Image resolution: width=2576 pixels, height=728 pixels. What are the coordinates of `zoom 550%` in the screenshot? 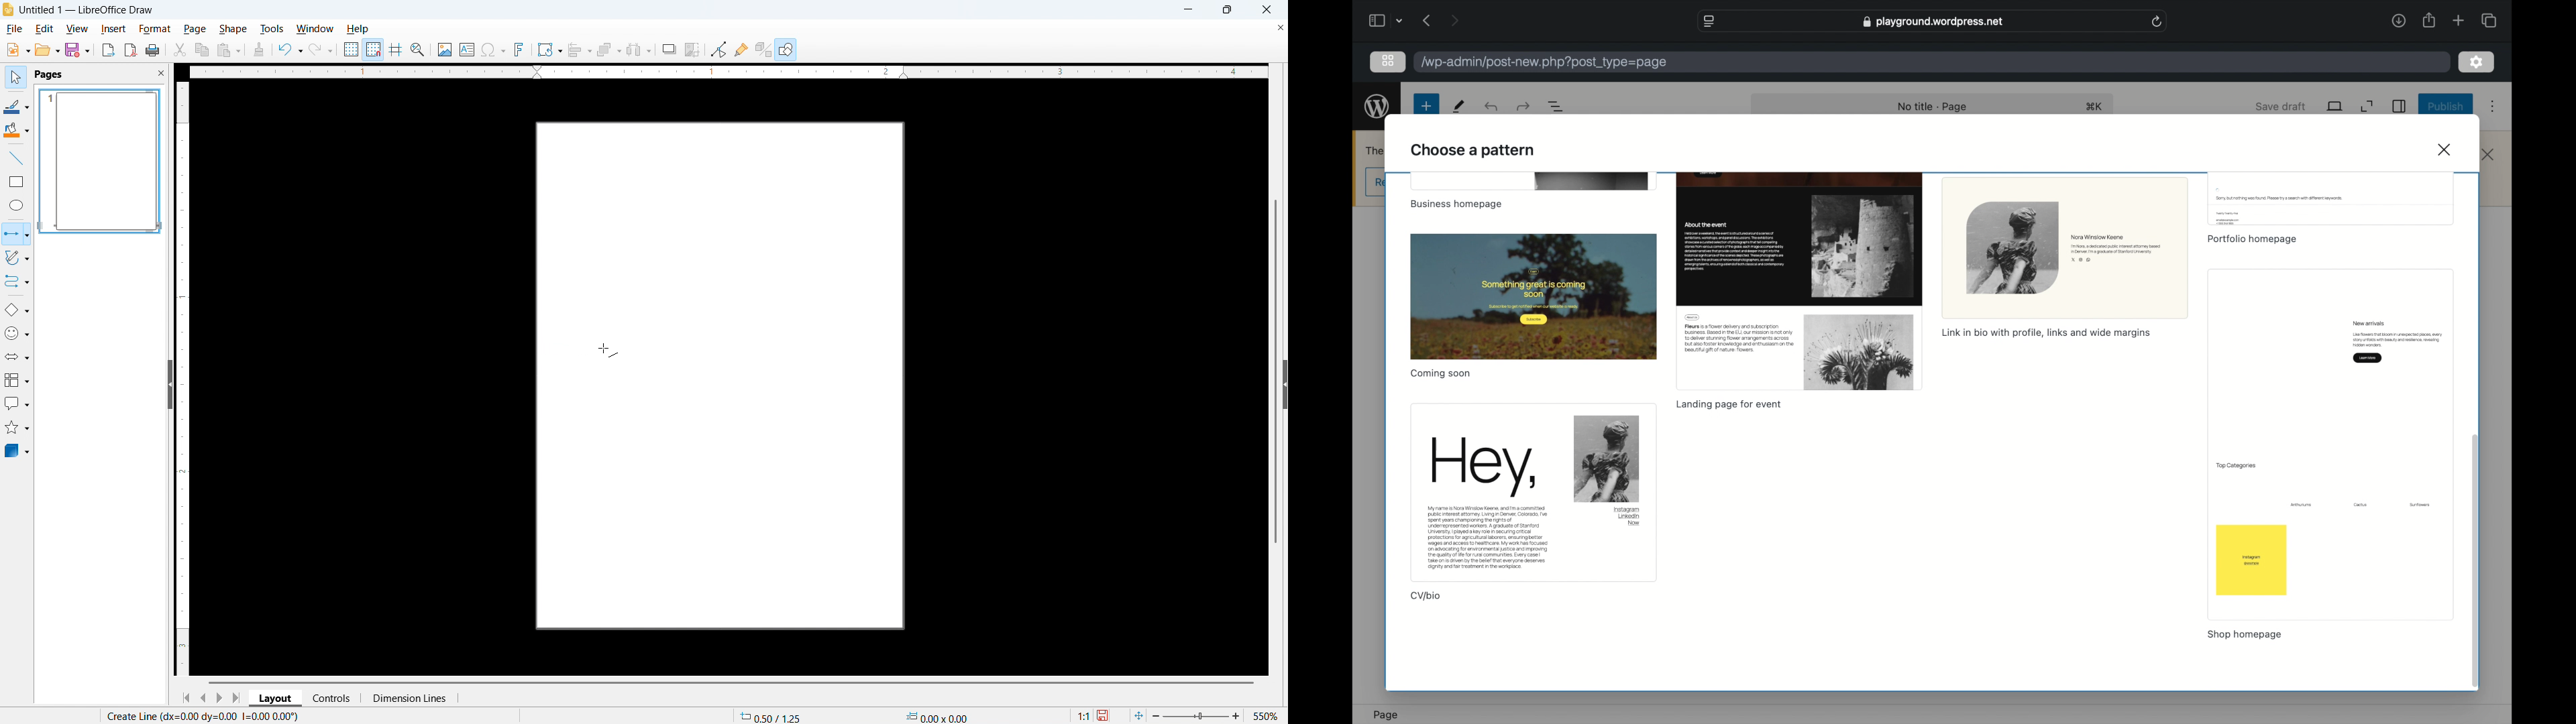 It's located at (1220, 714).